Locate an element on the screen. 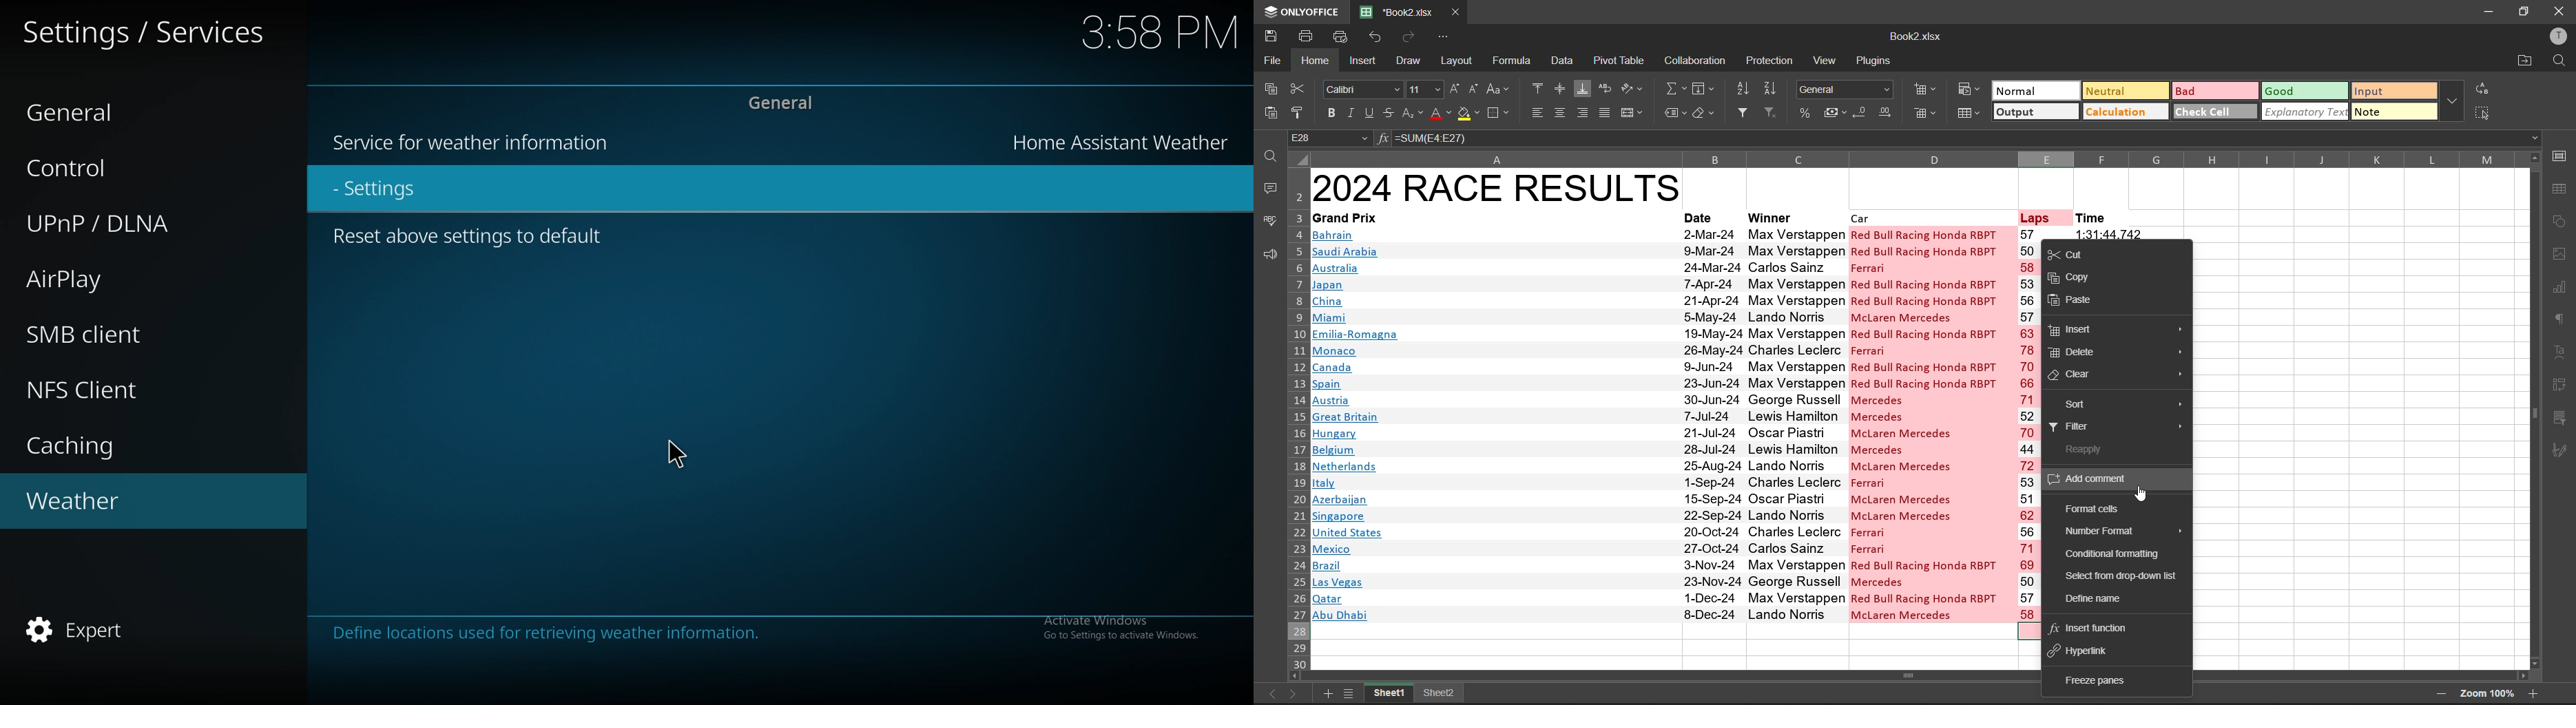  fill color is located at coordinates (1467, 114).